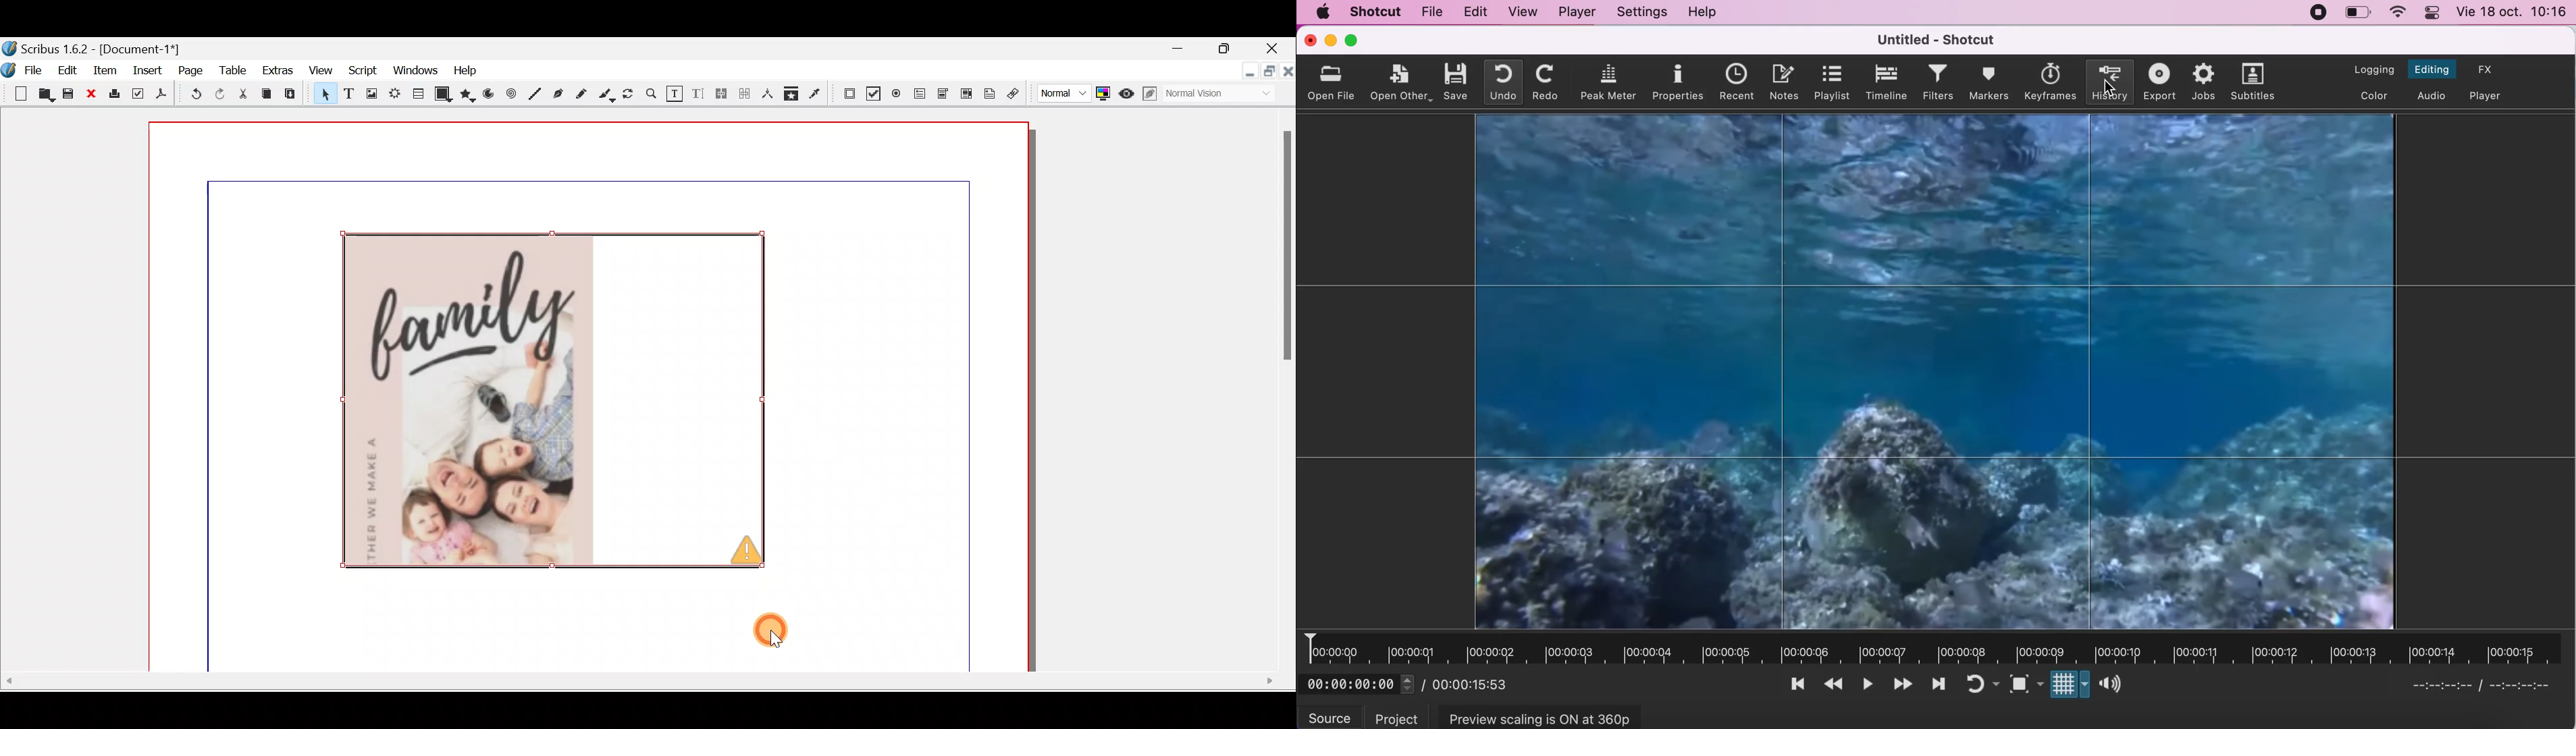 The width and height of the screenshot is (2576, 756). I want to click on PDF radio button, so click(899, 94).